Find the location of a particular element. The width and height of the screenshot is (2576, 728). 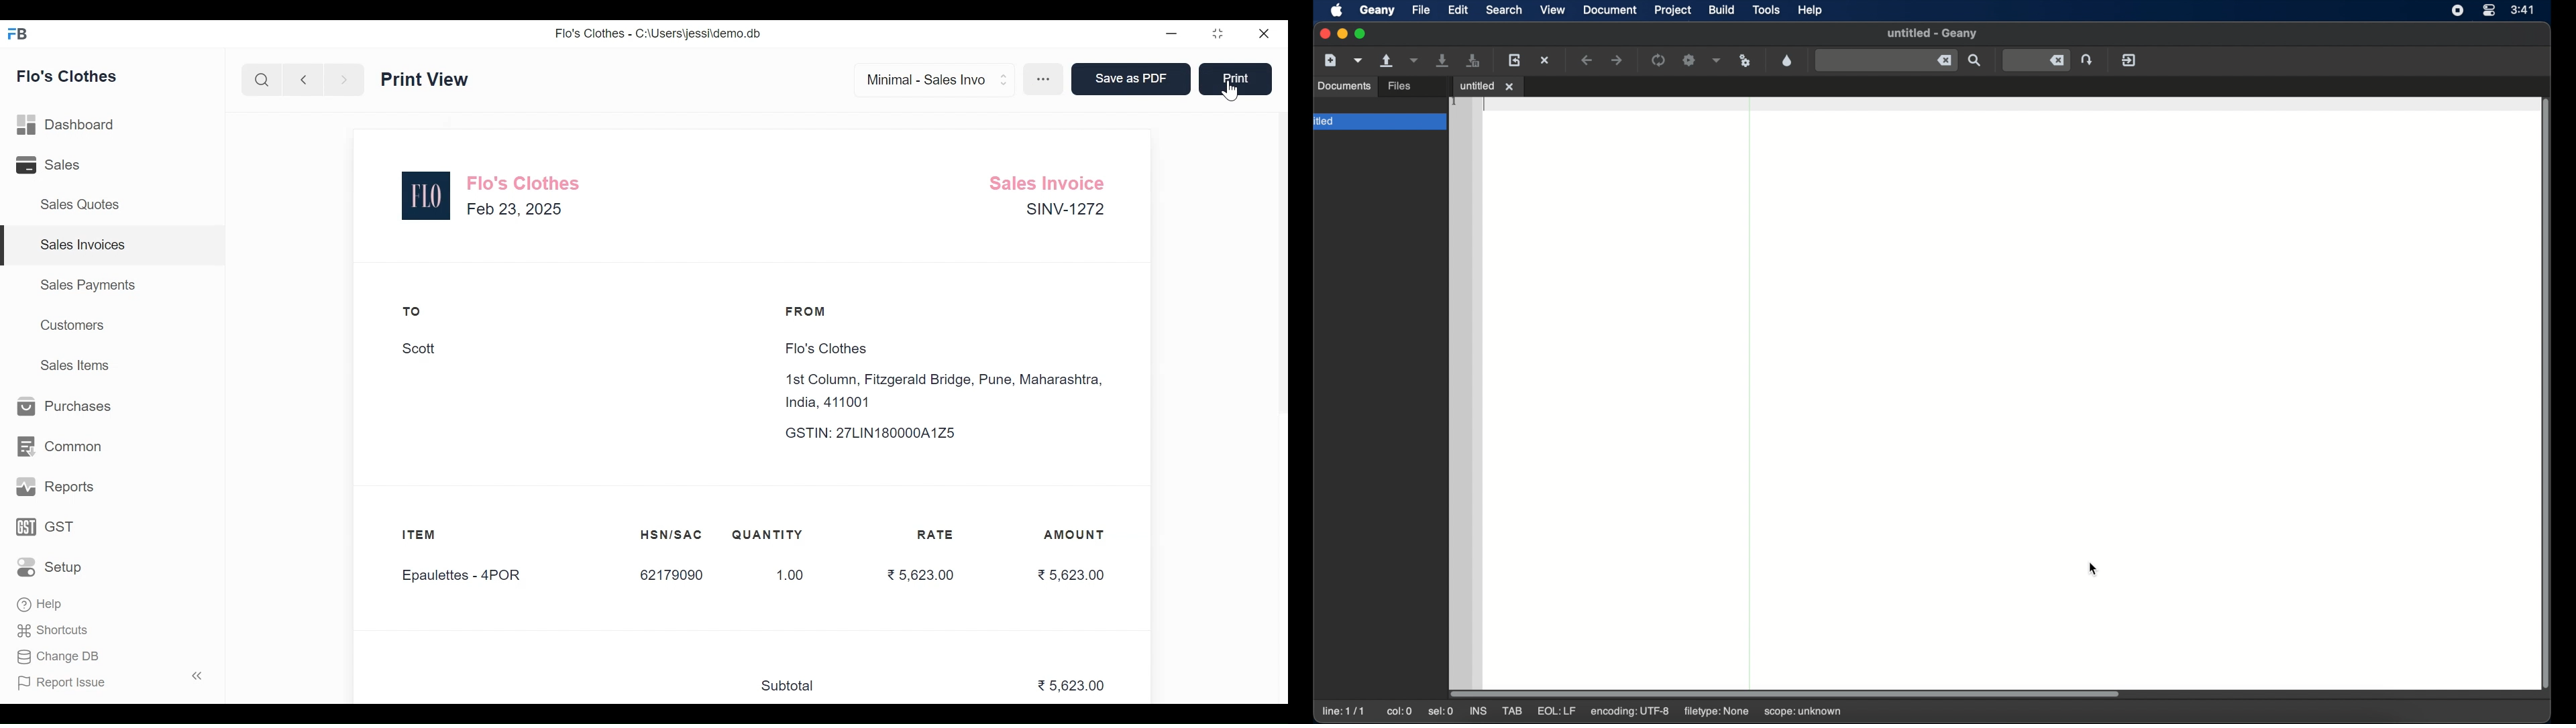

Flo's Clothes is located at coordinates (68, 75).